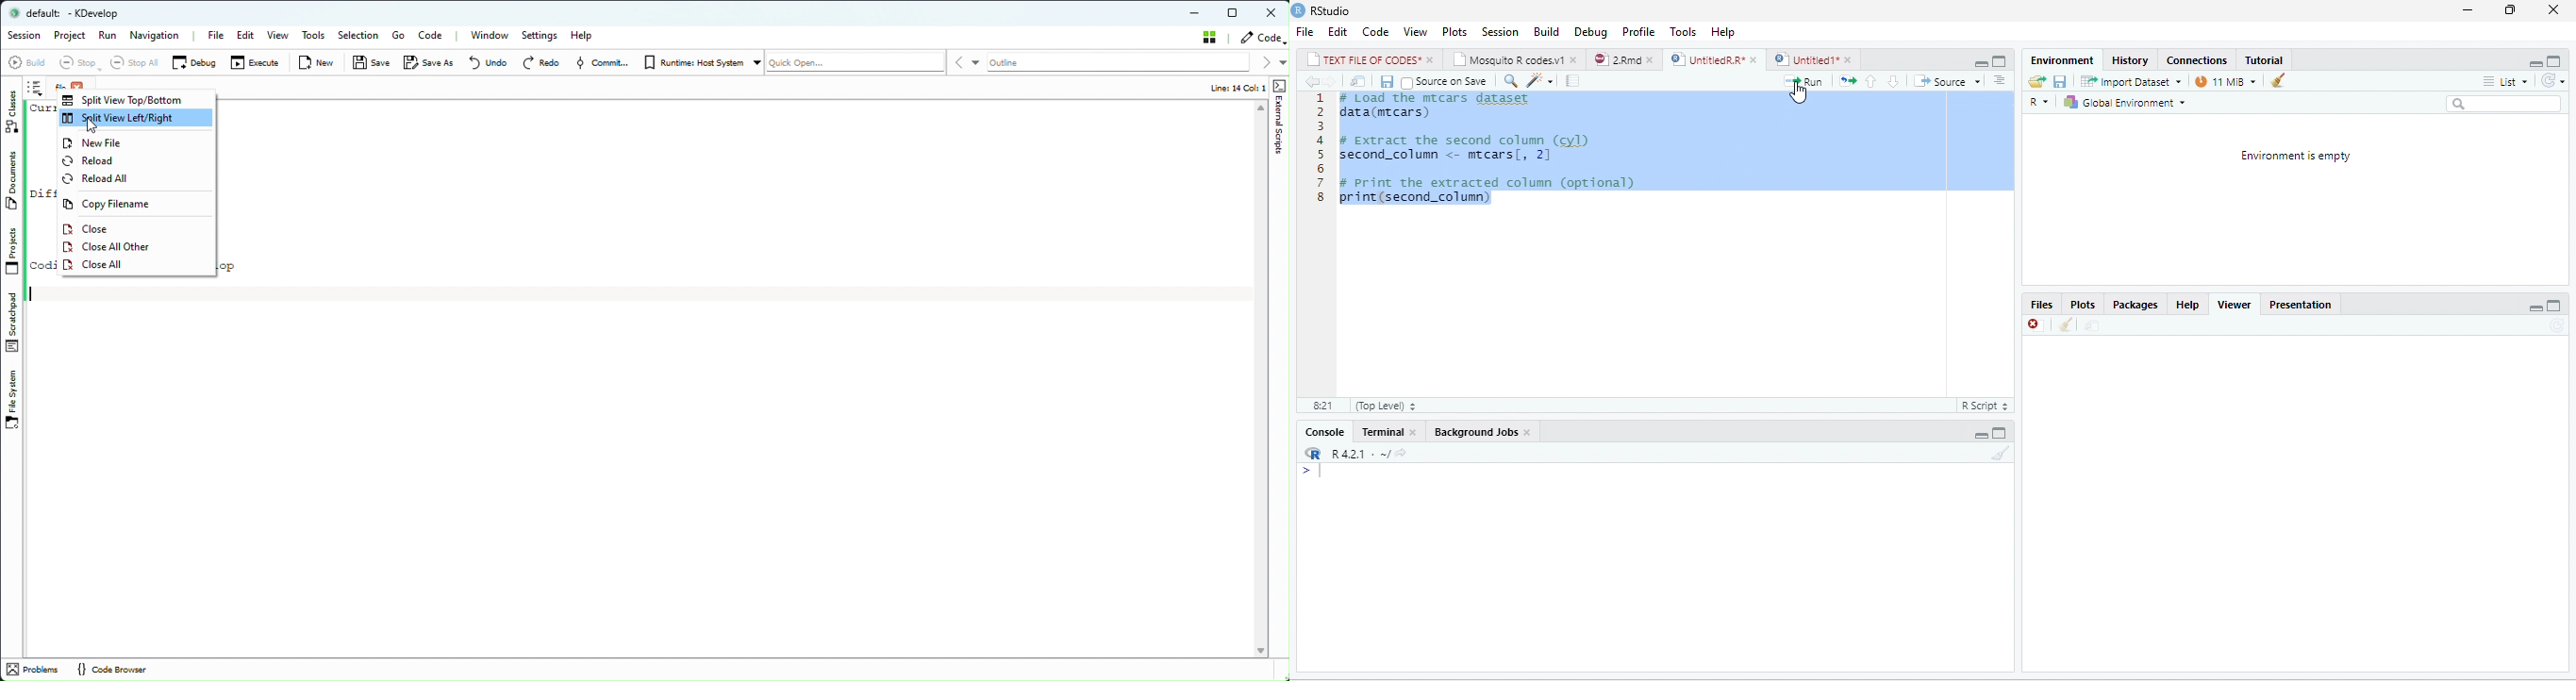  Describe the element at coordinates (1798, 91) in the screenshot. I see `cursor` at that location.